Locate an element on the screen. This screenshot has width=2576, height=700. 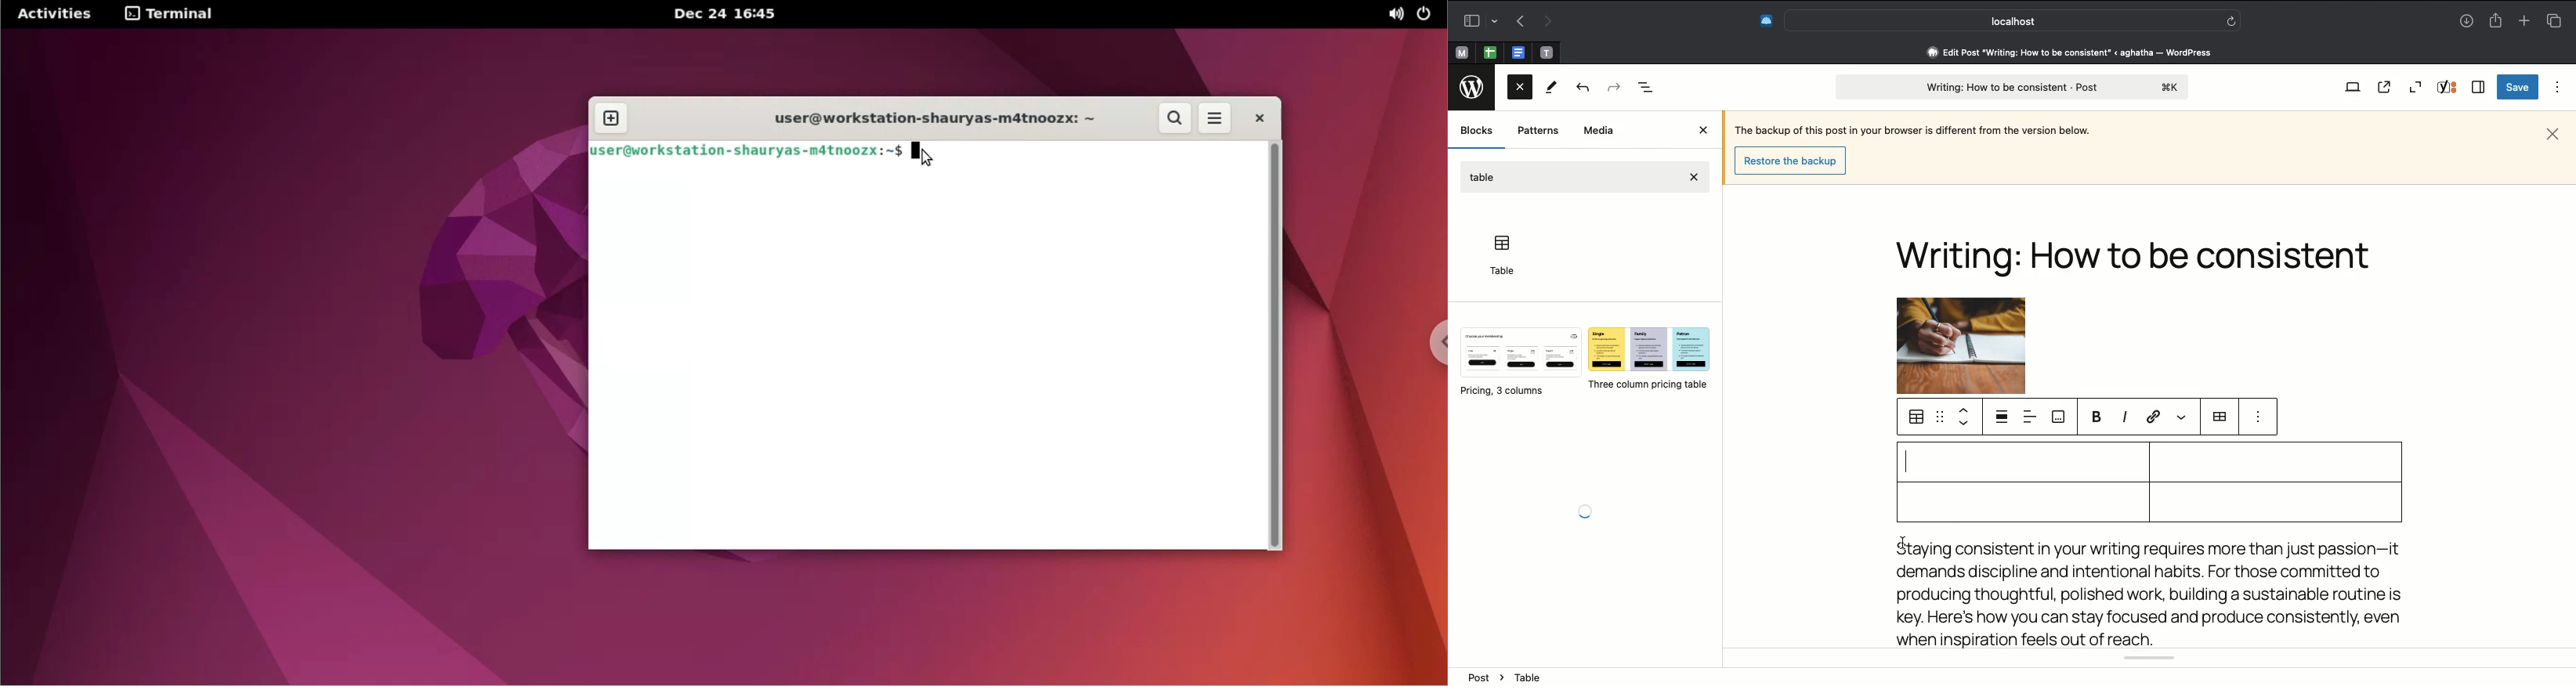
Media is located at coordinates (1600, 132).